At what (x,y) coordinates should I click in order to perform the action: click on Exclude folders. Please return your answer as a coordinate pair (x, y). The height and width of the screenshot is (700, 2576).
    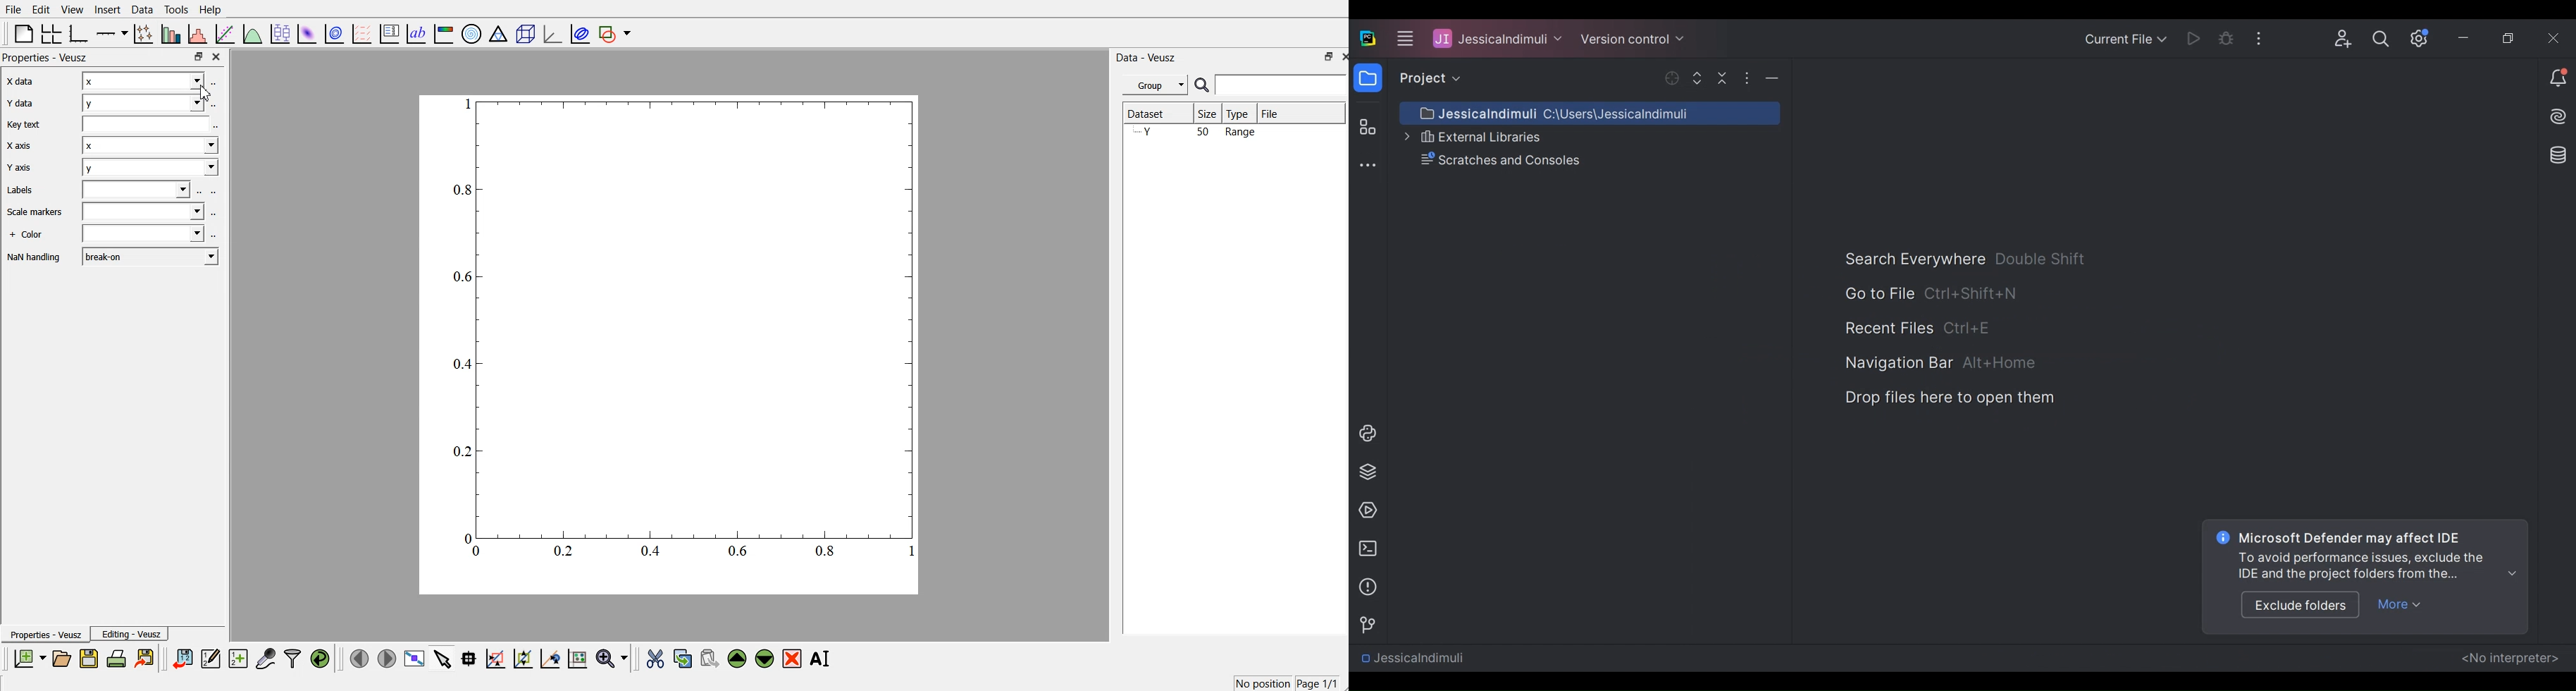
    Looking at the image, I should click on (2300, 604).